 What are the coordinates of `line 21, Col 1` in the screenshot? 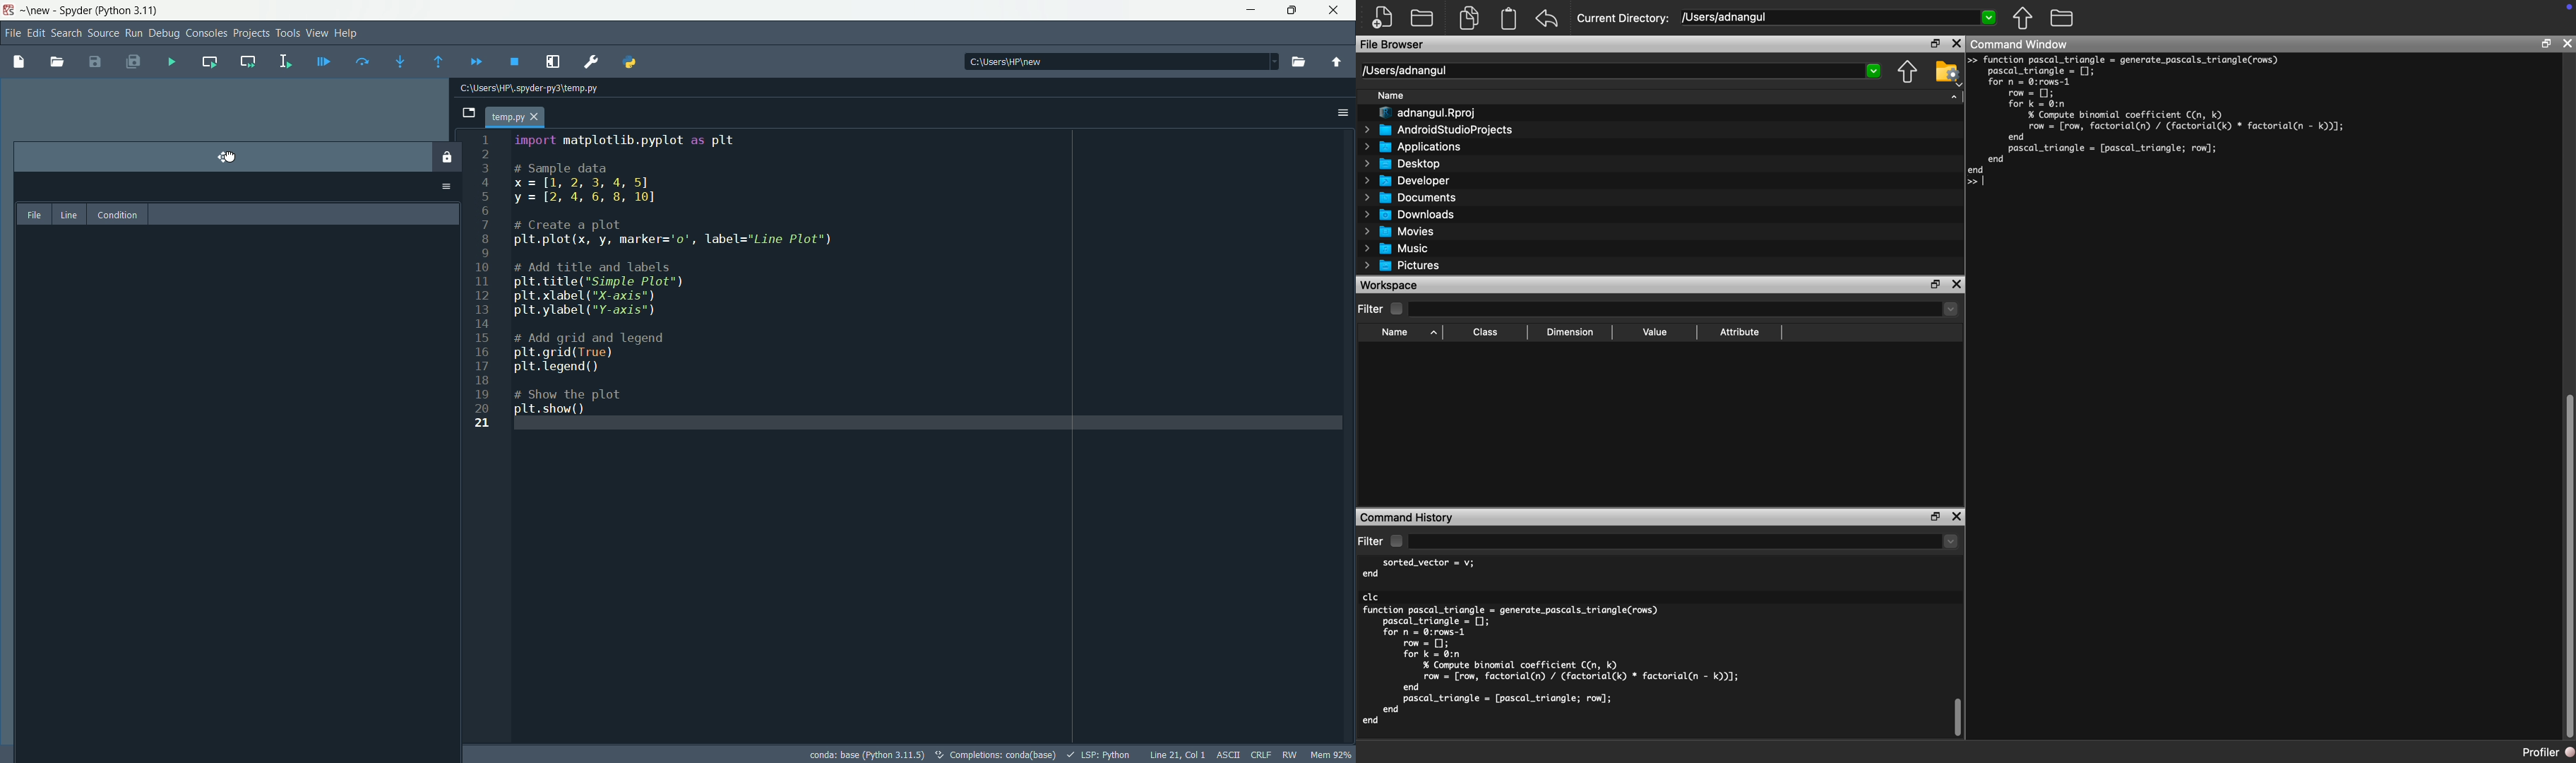 It's located at (1176, 755).